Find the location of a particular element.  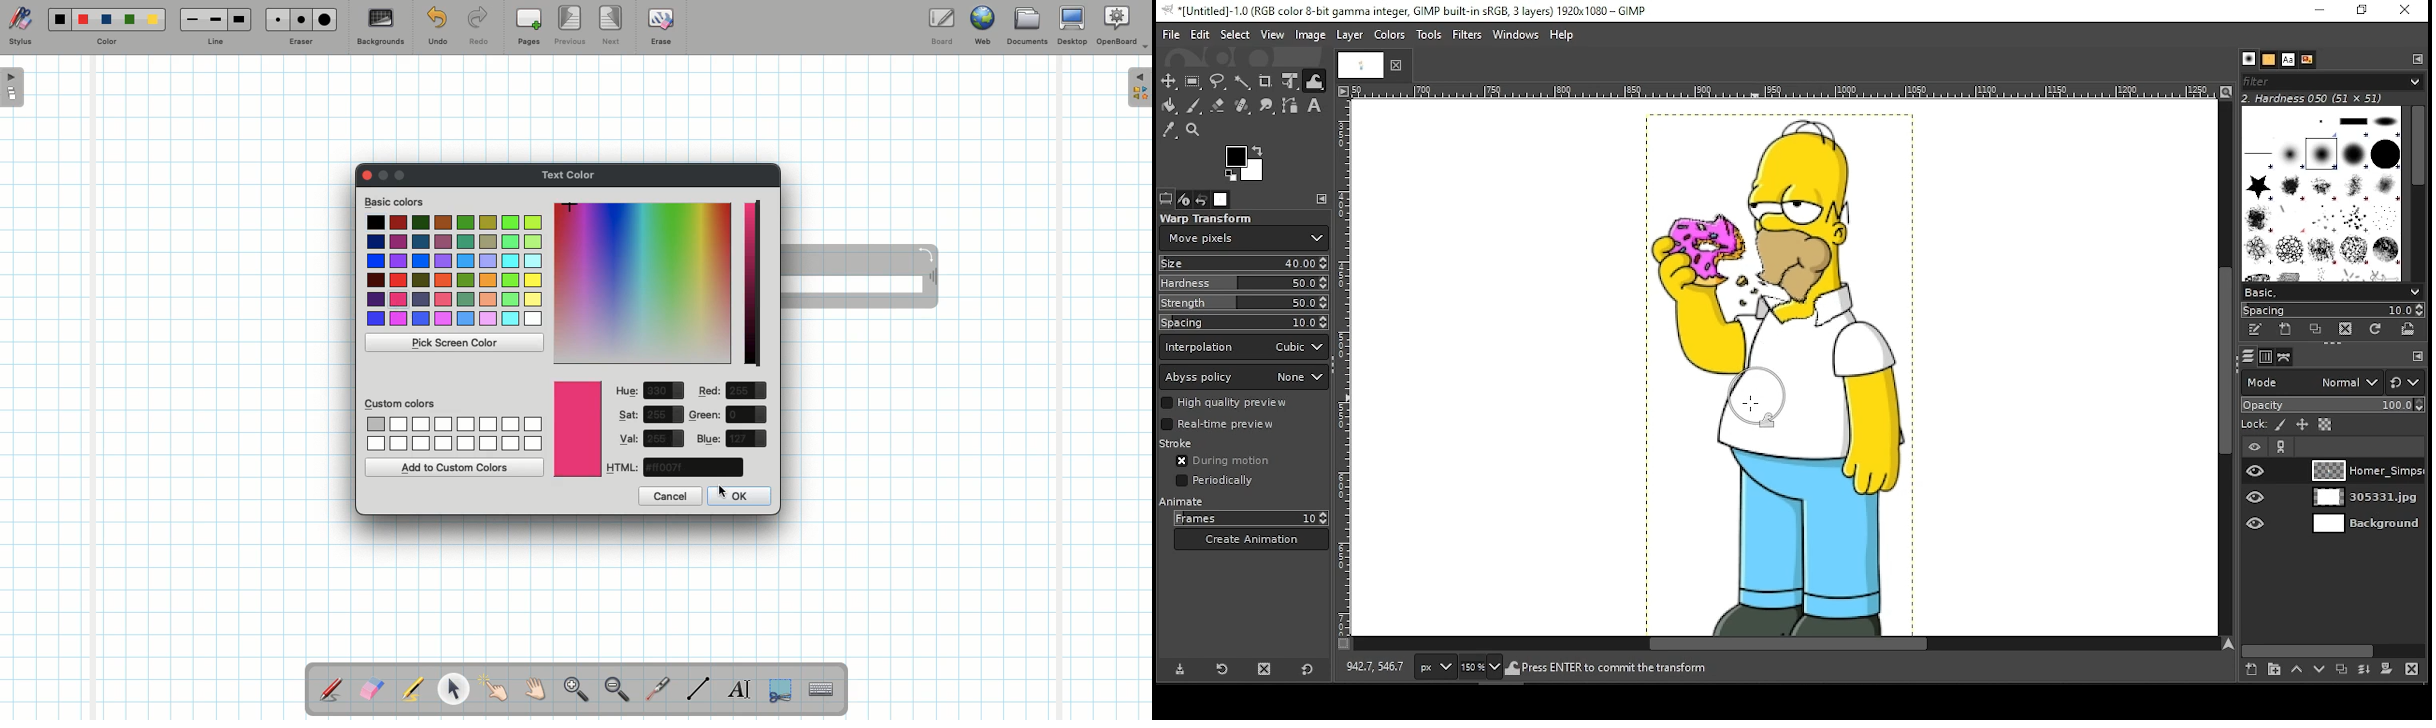

Next is located at coordinates (612, 24).